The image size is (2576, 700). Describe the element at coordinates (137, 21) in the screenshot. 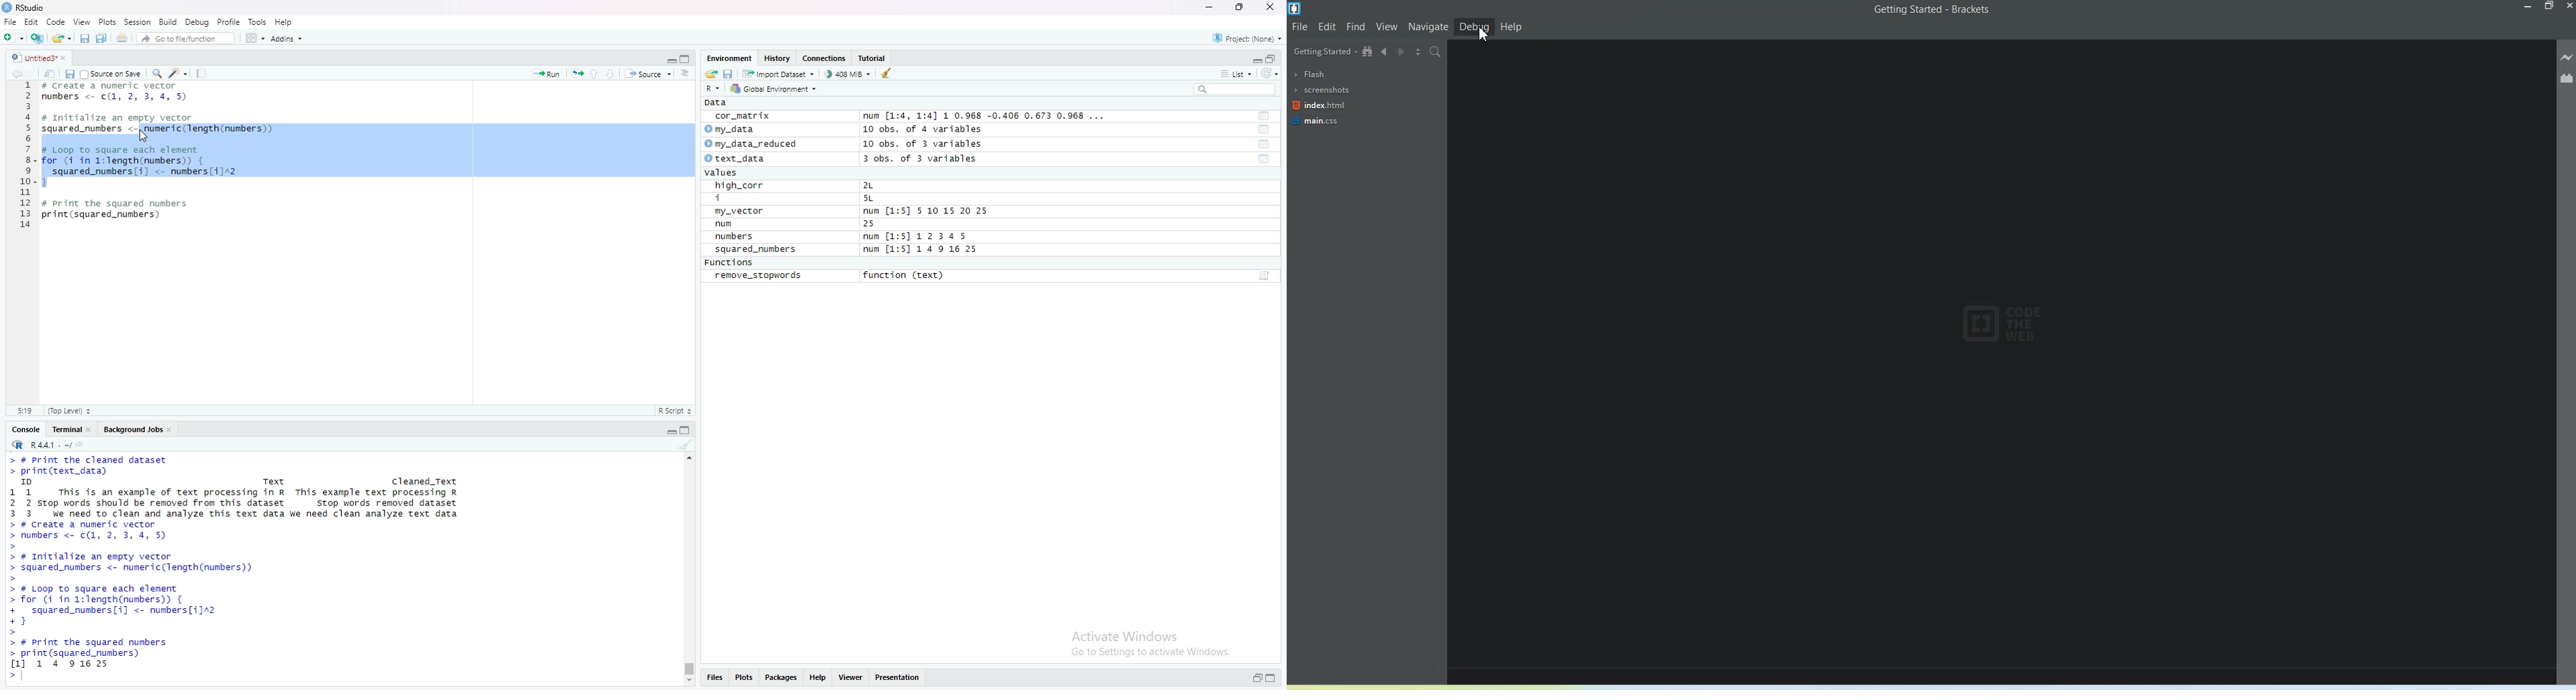

I see `Session` at that location.